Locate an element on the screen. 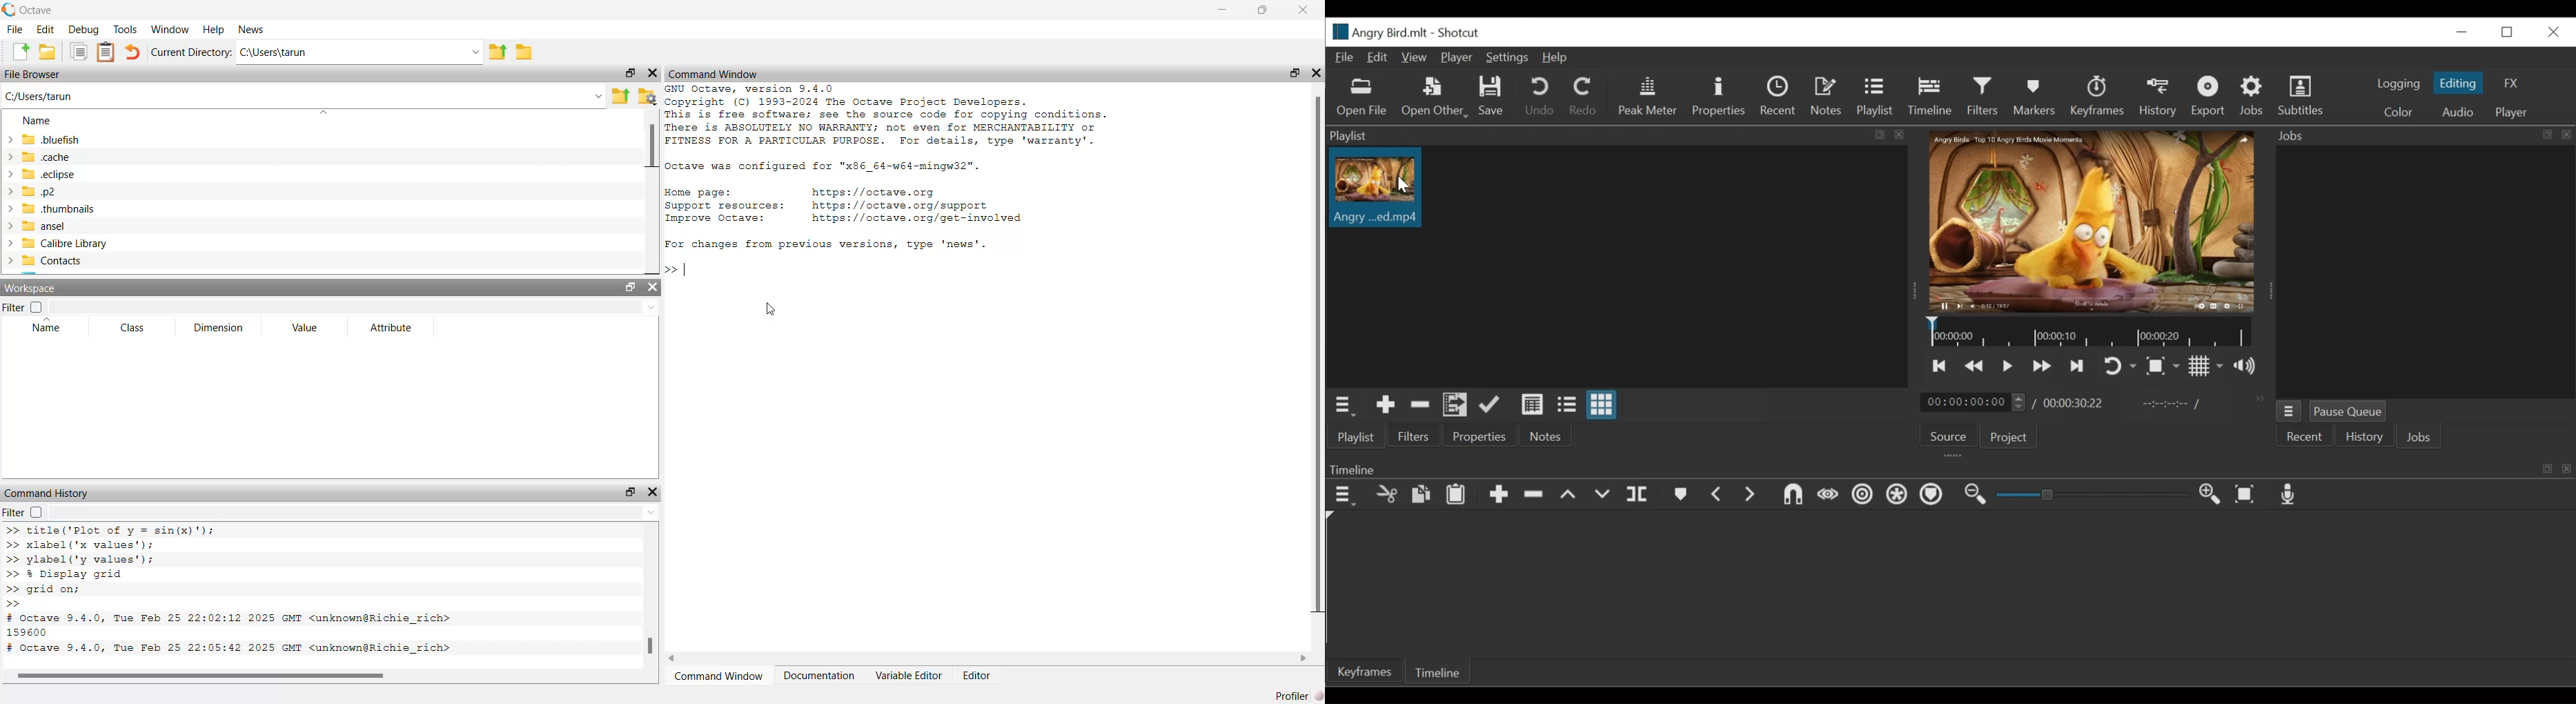 The height and width of the screenshot is (728, 2576). next marker is located at coordinates (1750, 494).